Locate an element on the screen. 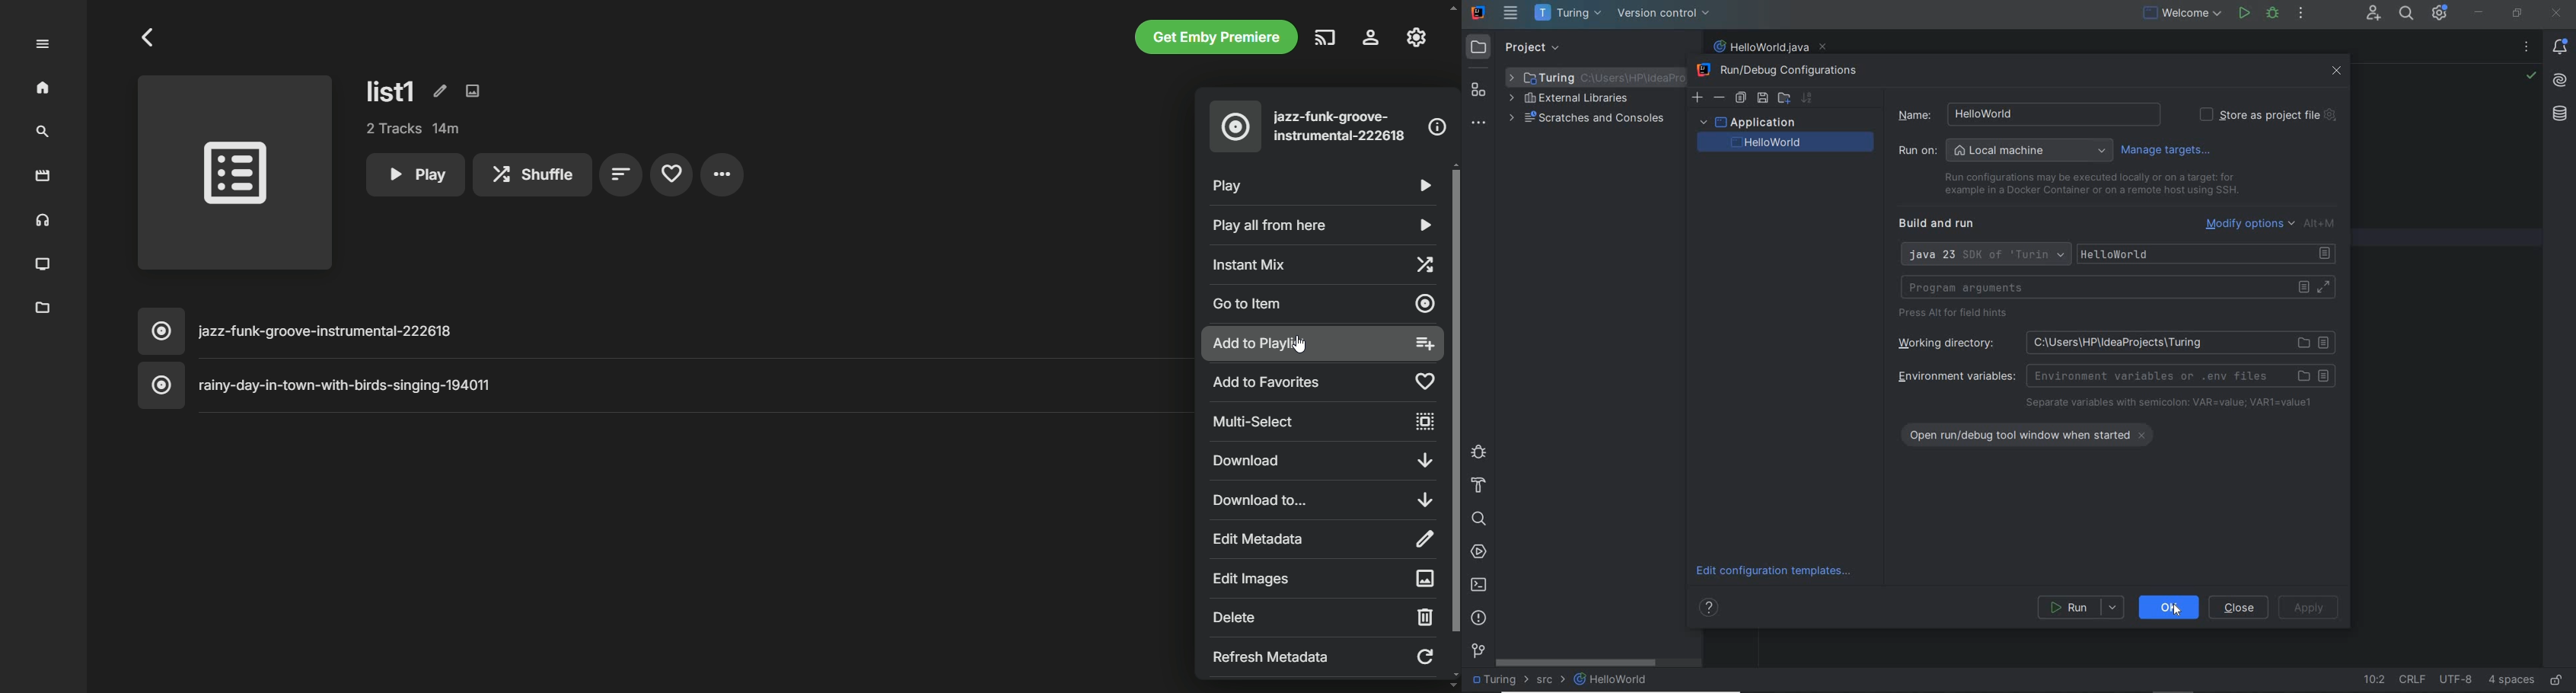  playlist is located at coordinates (236, 176).